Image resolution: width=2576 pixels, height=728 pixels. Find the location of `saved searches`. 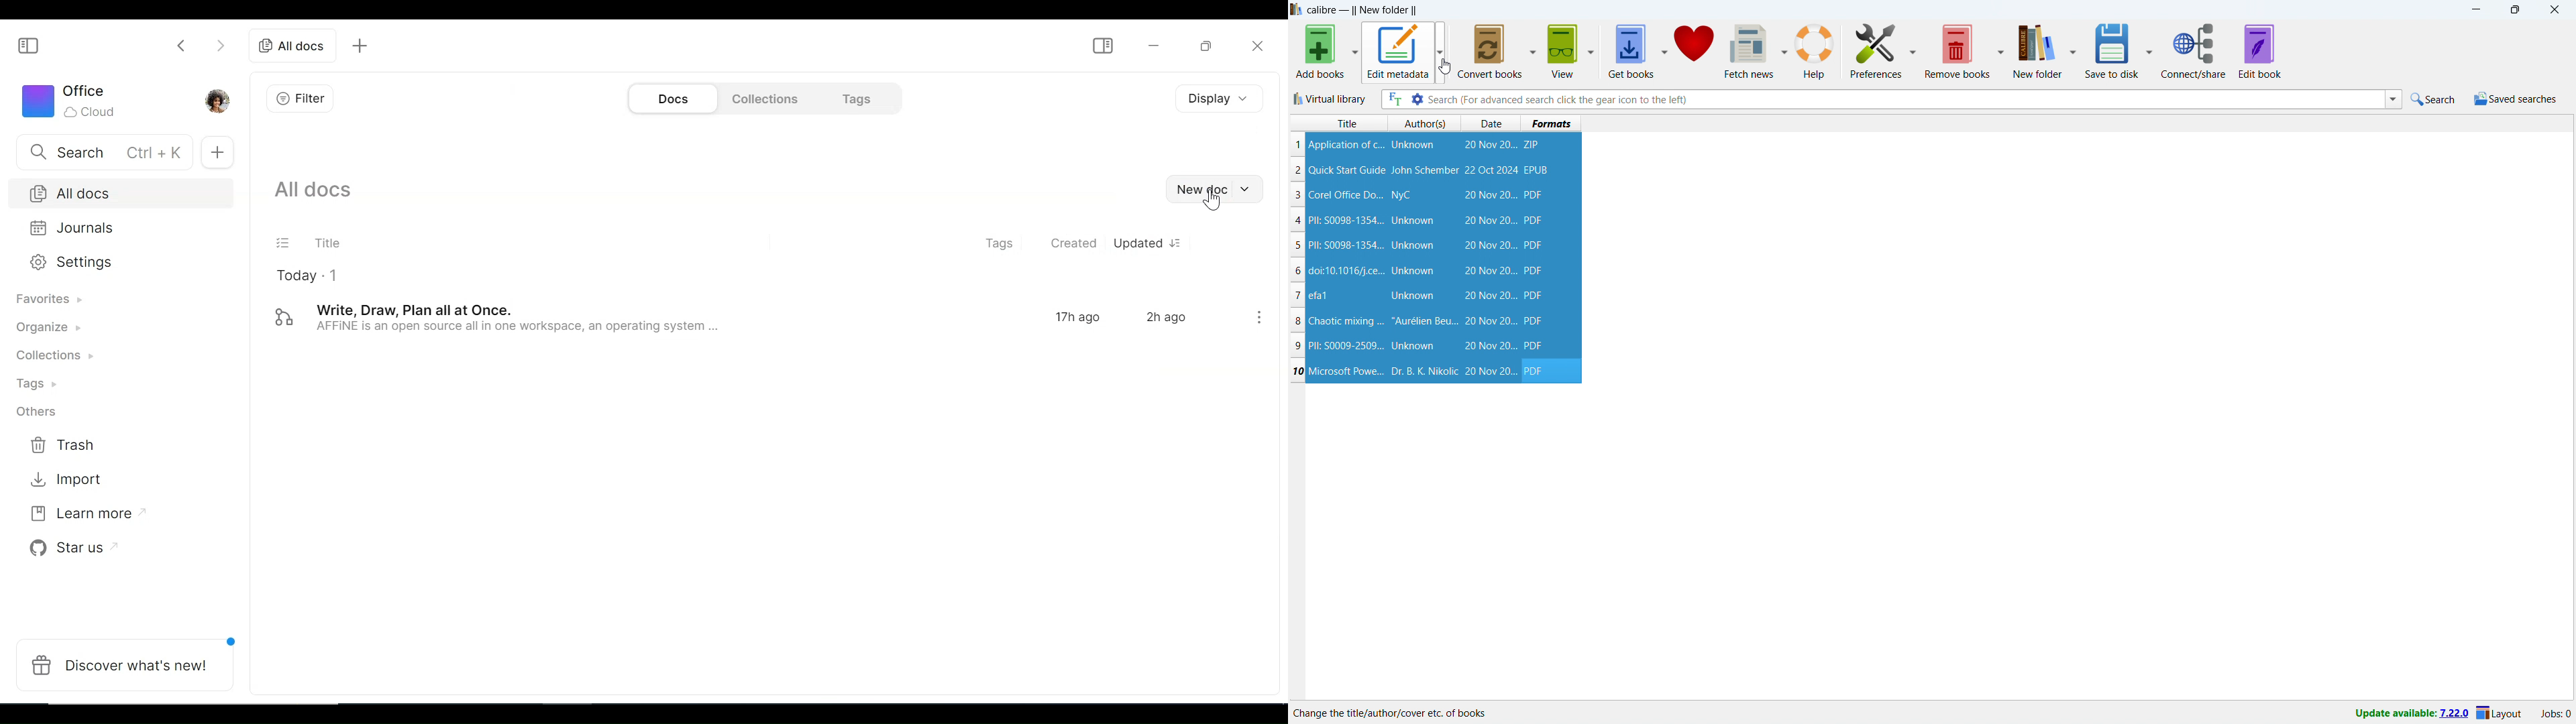

saved searches is located at coordinates (2516, 99).